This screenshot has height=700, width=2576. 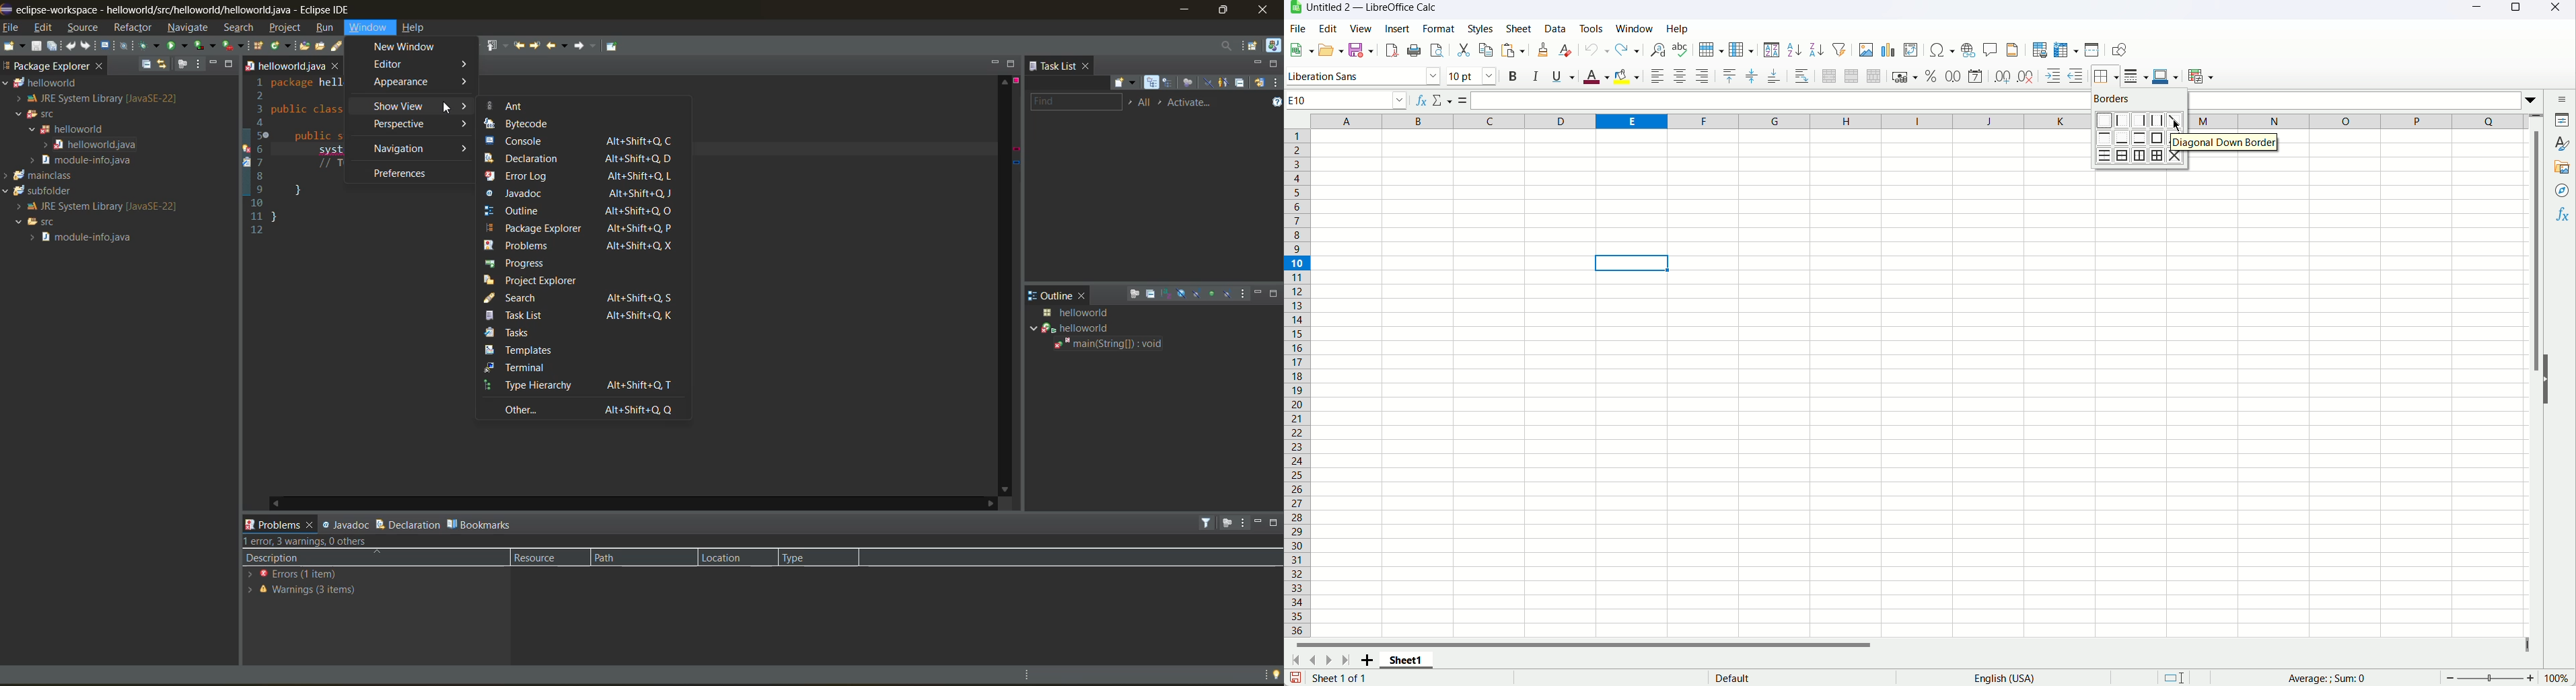 What do you see at coordinates (365, 27) in the screenshot?
I see `window` at bounding box center [365, 27].